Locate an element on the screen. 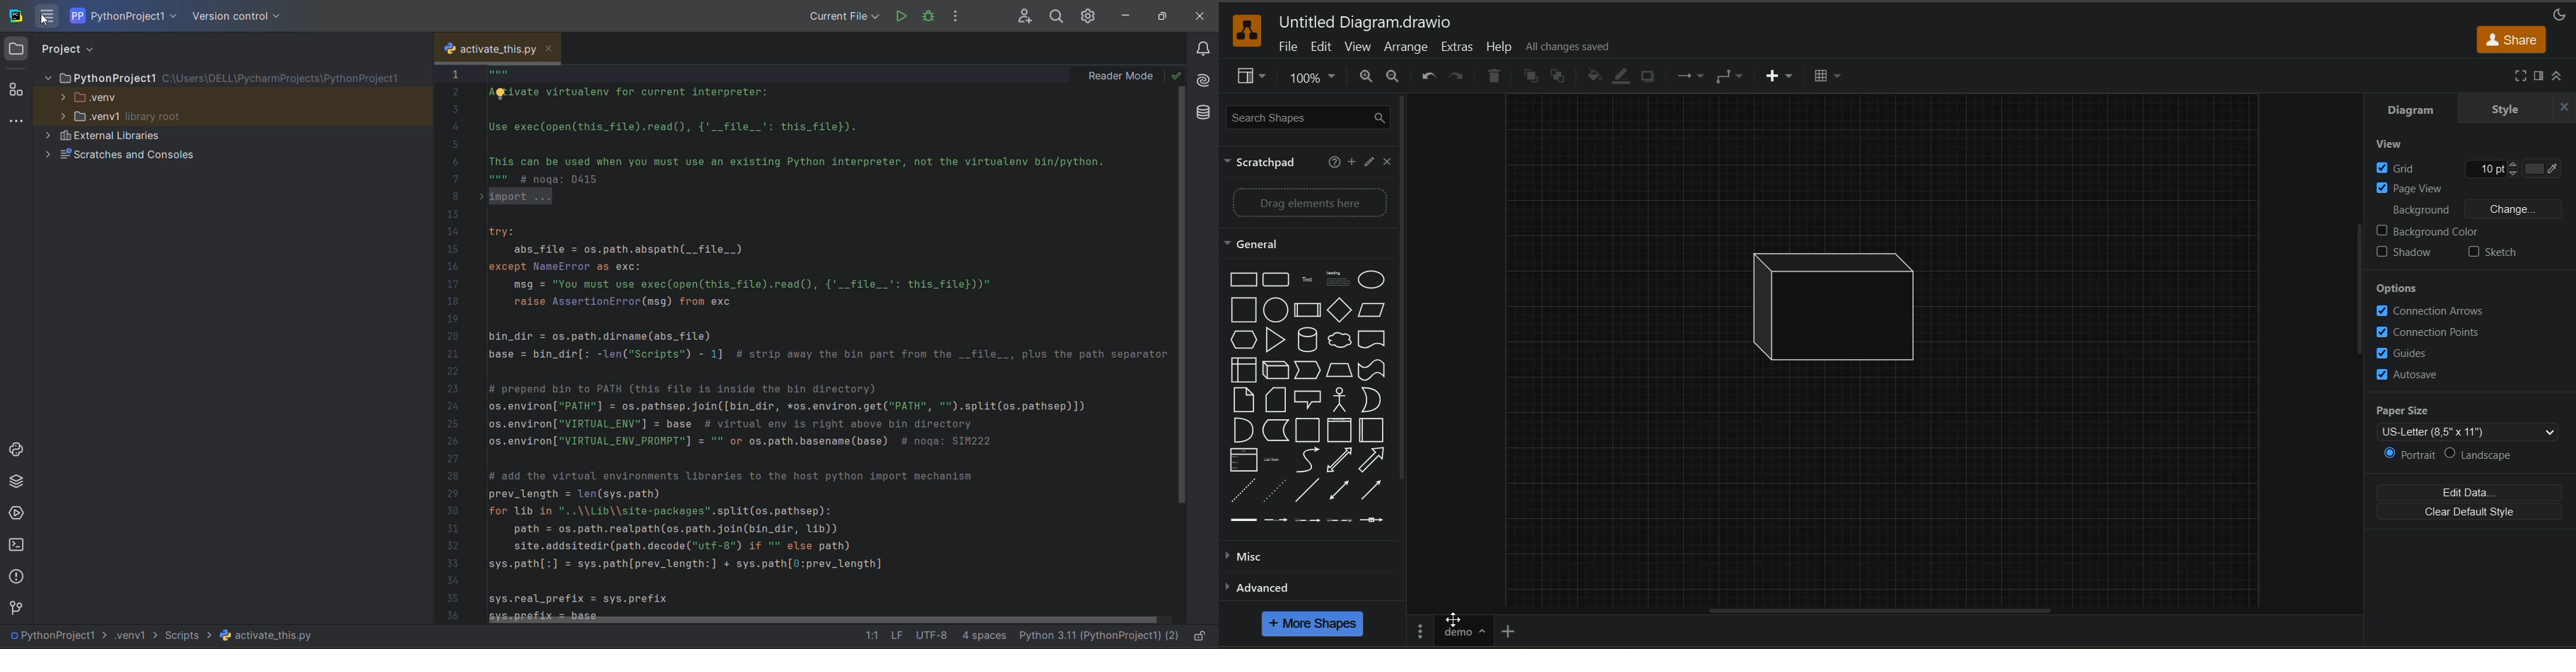  edit is located at coordinates (1320, 47).